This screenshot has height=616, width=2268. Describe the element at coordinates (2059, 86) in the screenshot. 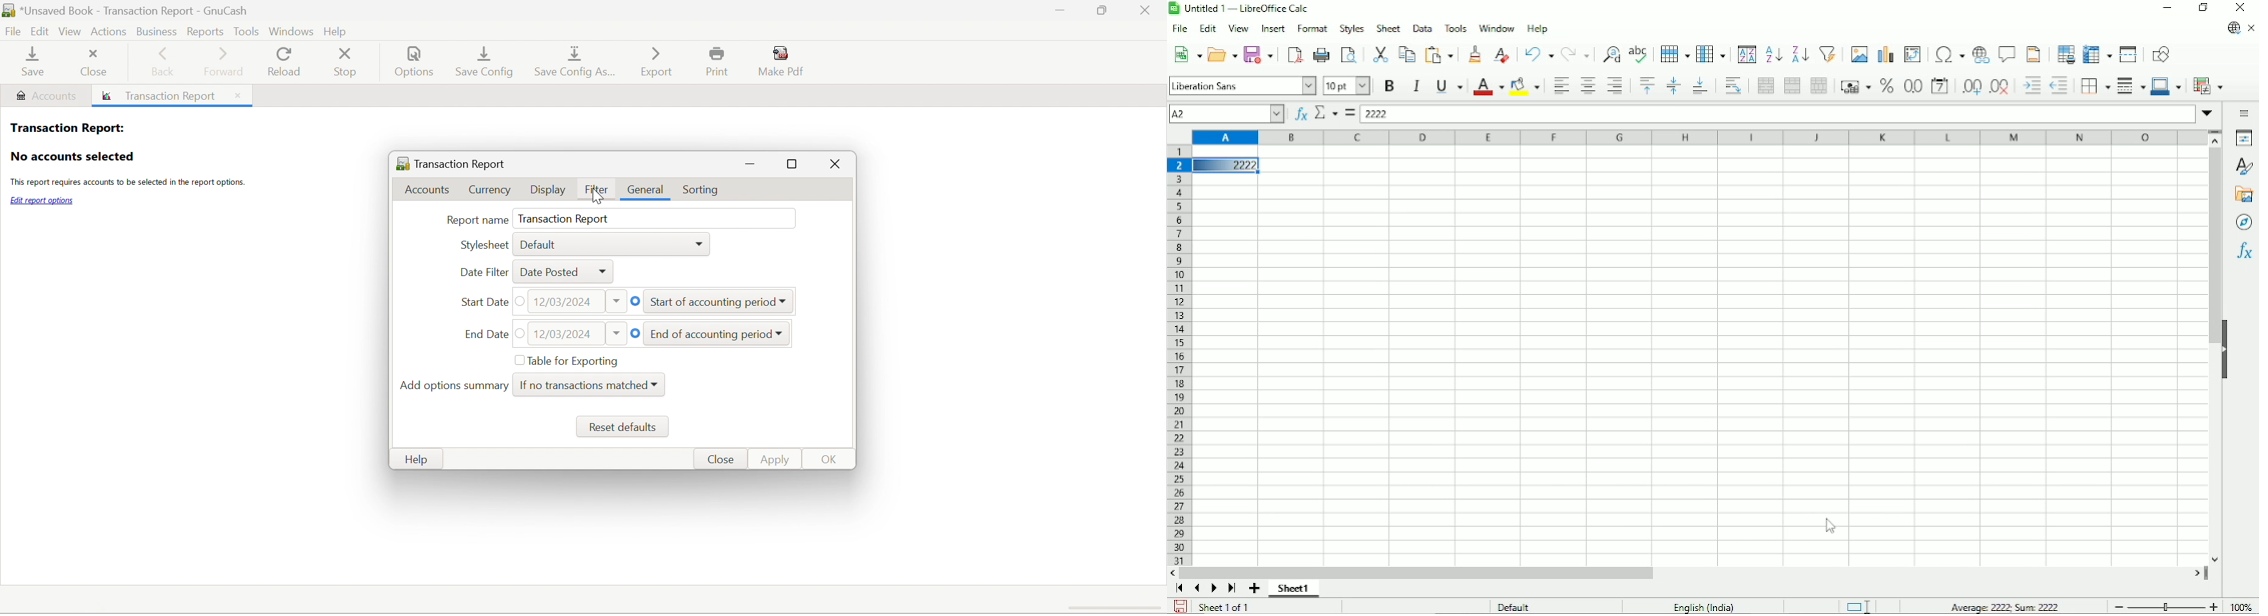

I see `Decrease indent` at that location.